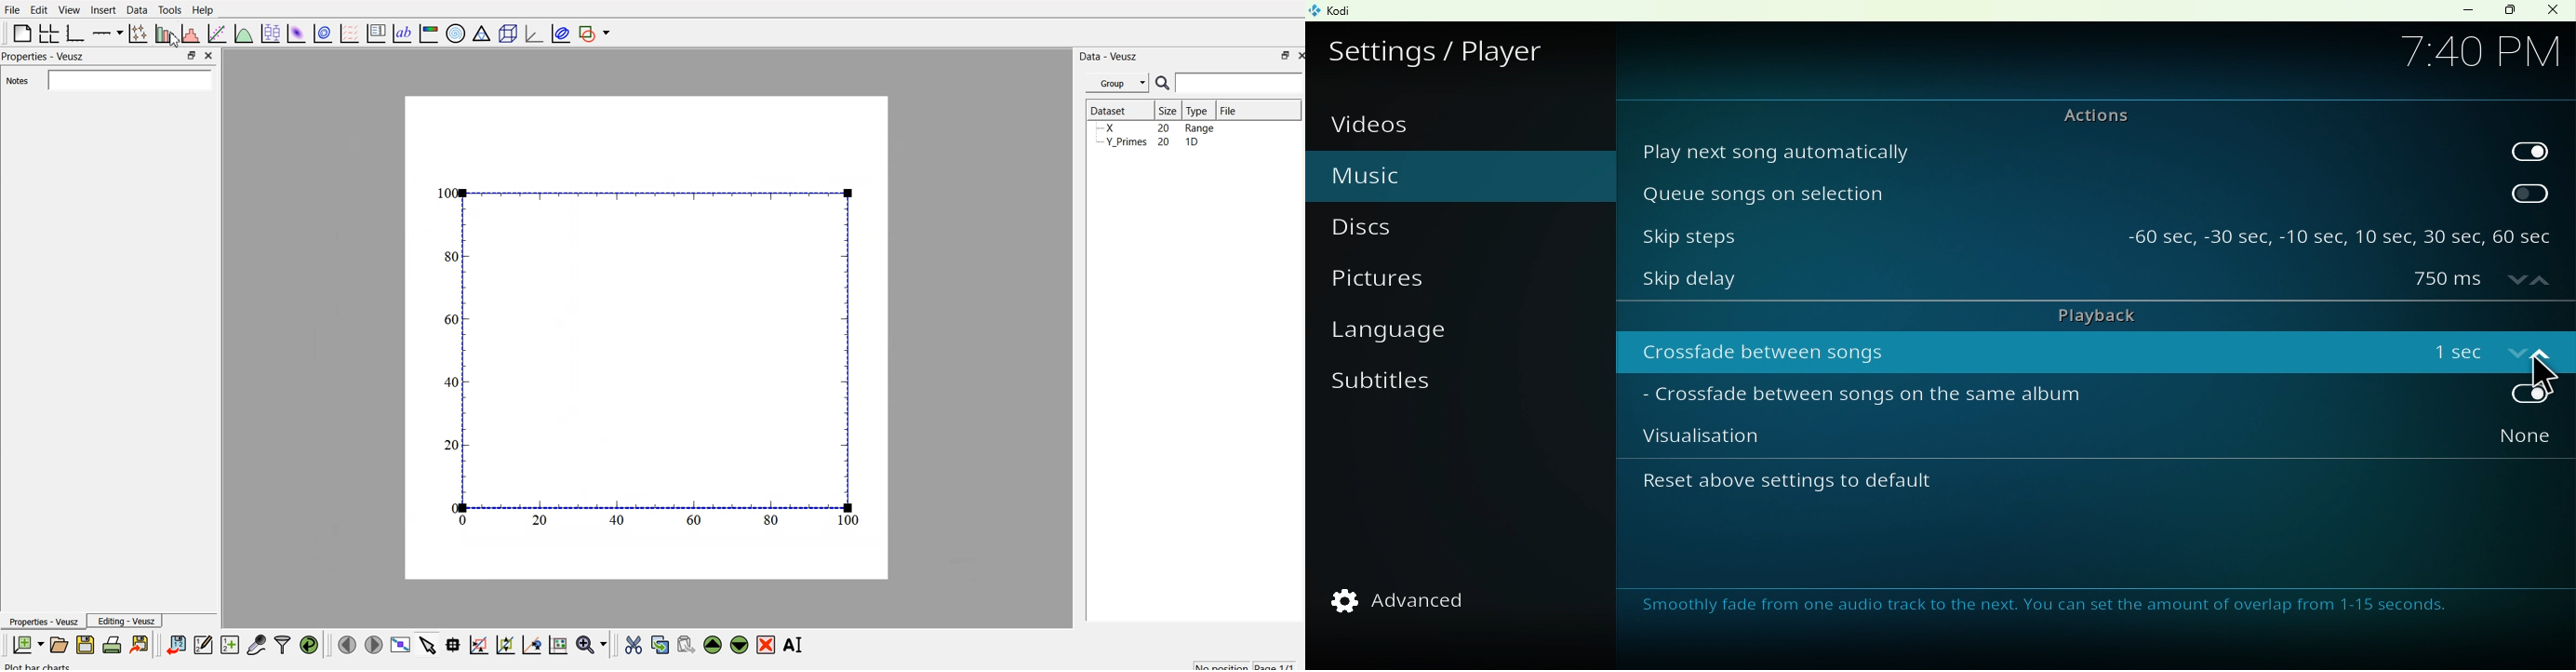 The width and height of the screenshot is (2576, 672). Describe the element at coordinates (1409, 173) in the screenshot. I see `Music` at that location.